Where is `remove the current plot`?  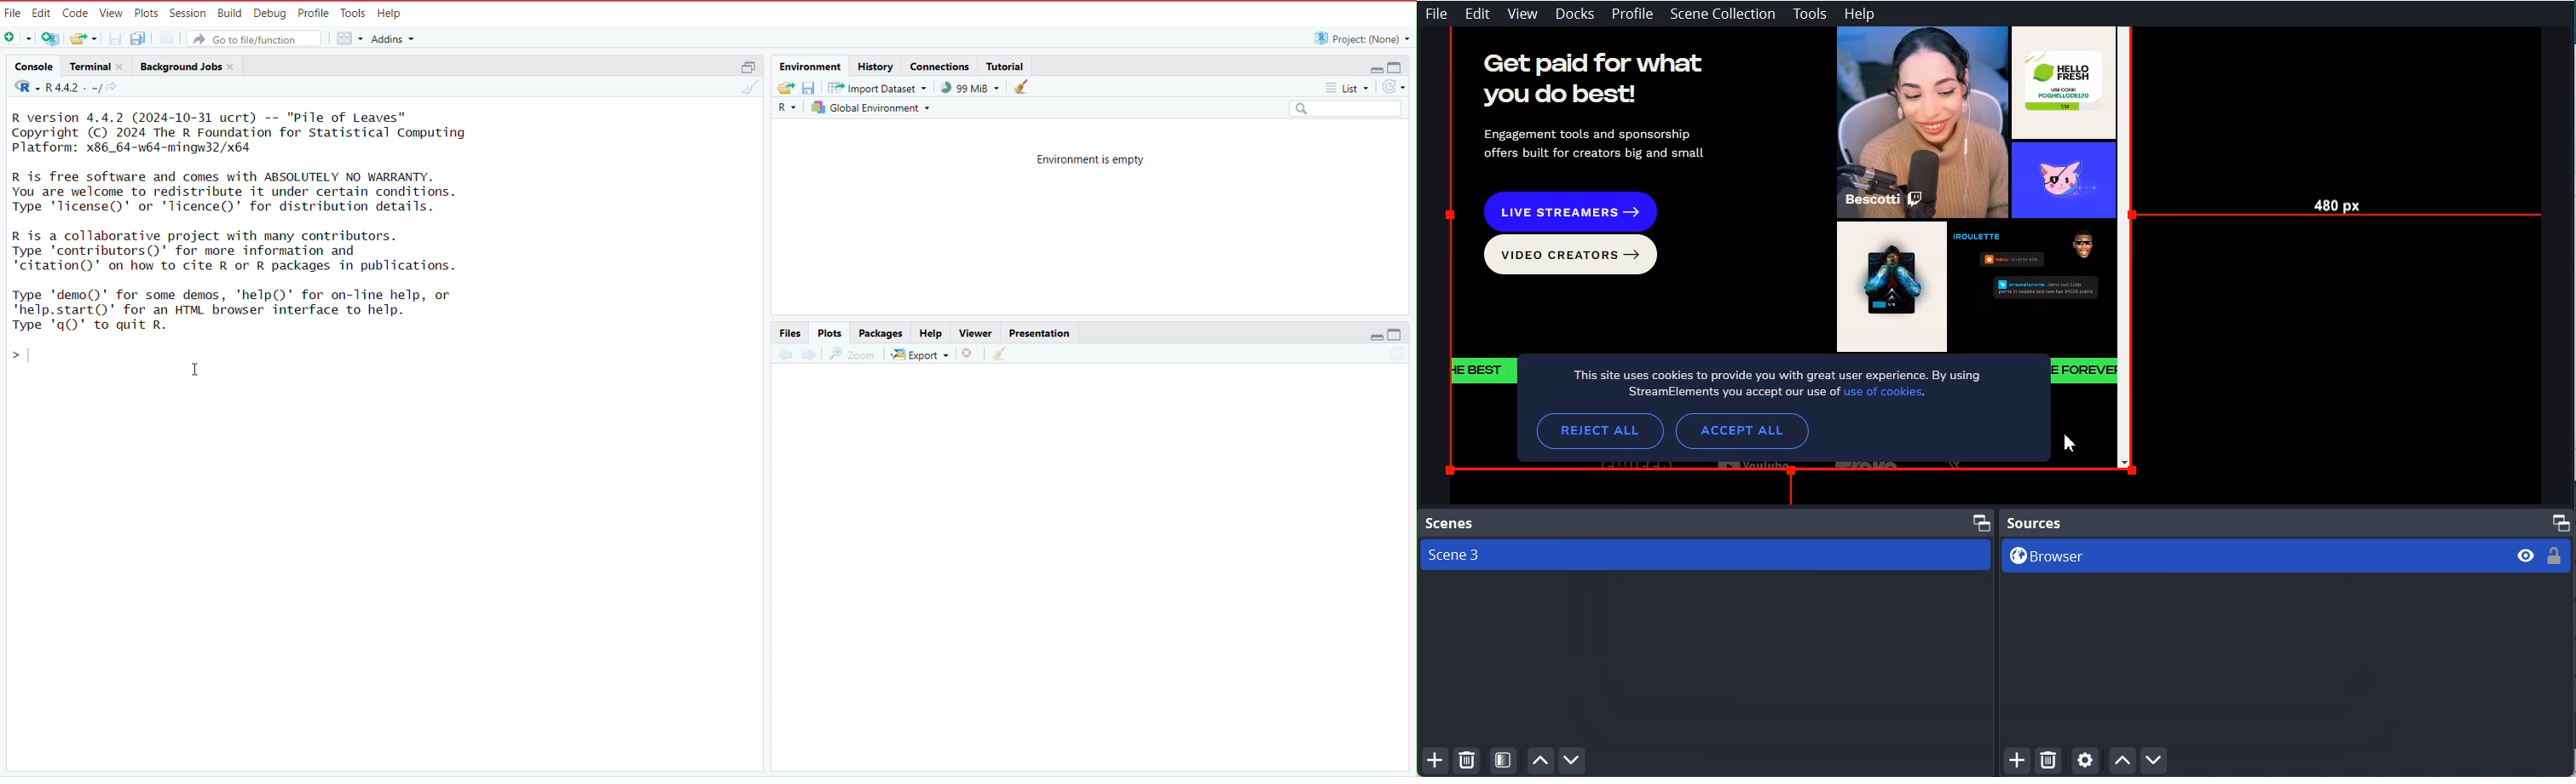 remove the current plot is located at coordinates (971, 354).